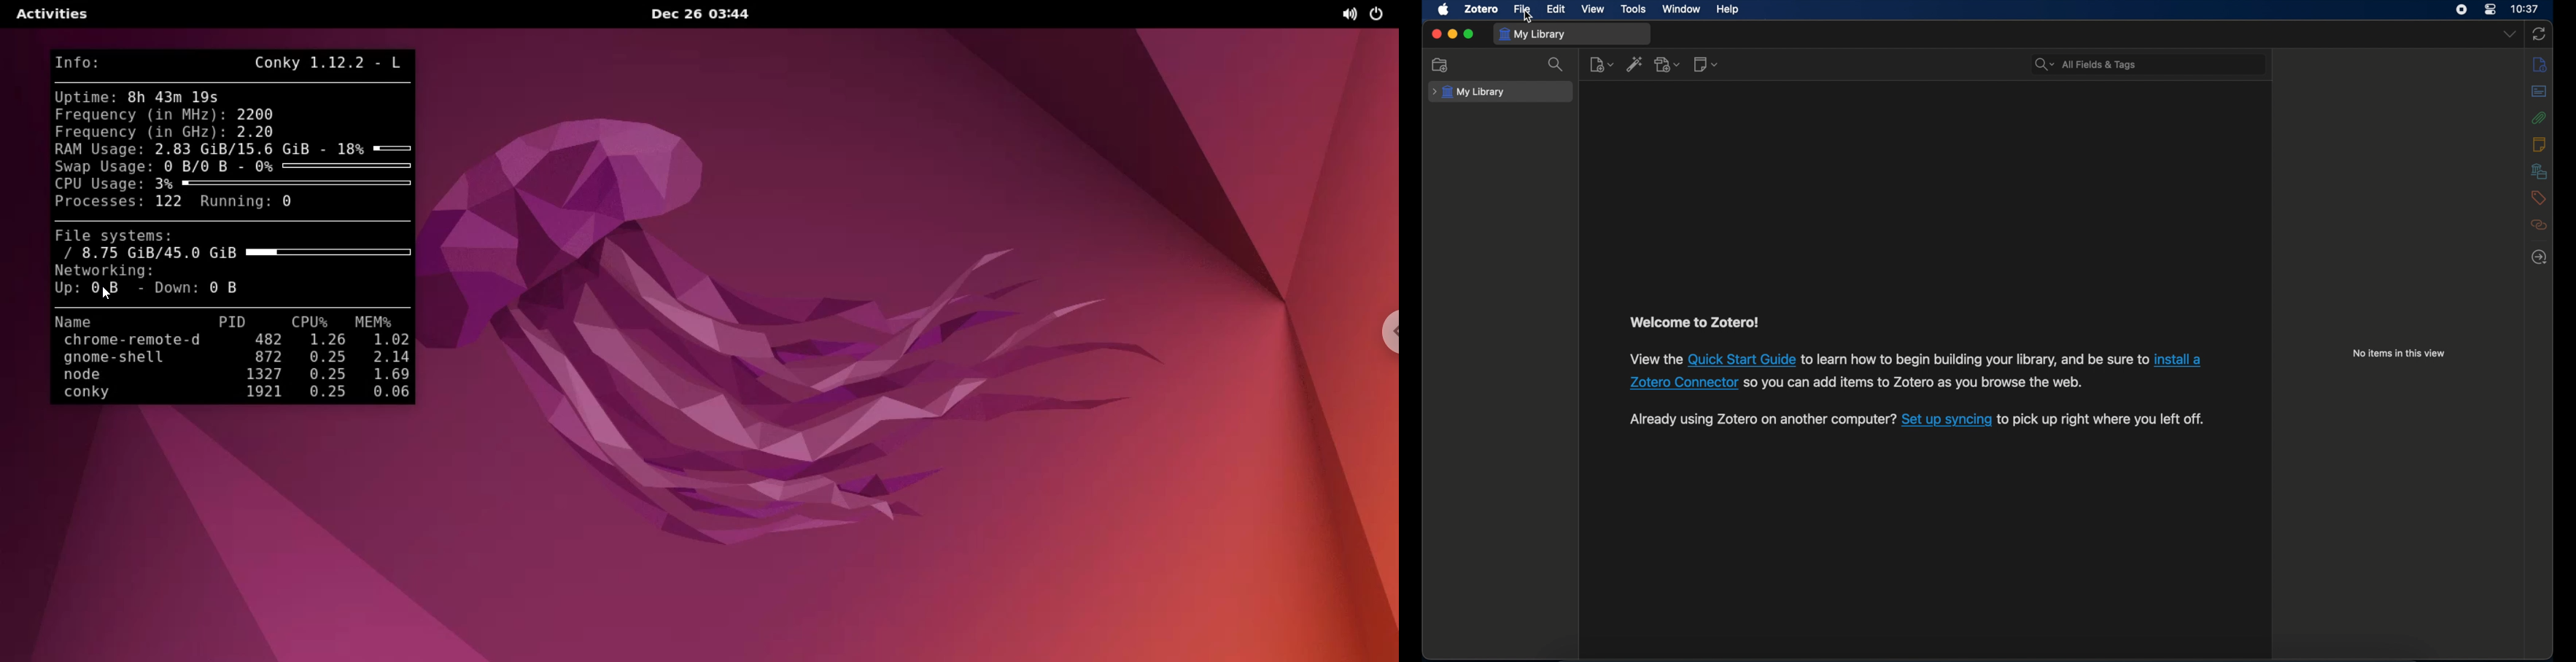 This screenshot has width=2576, height=672. I want to click on my library, so click(1534, 35).